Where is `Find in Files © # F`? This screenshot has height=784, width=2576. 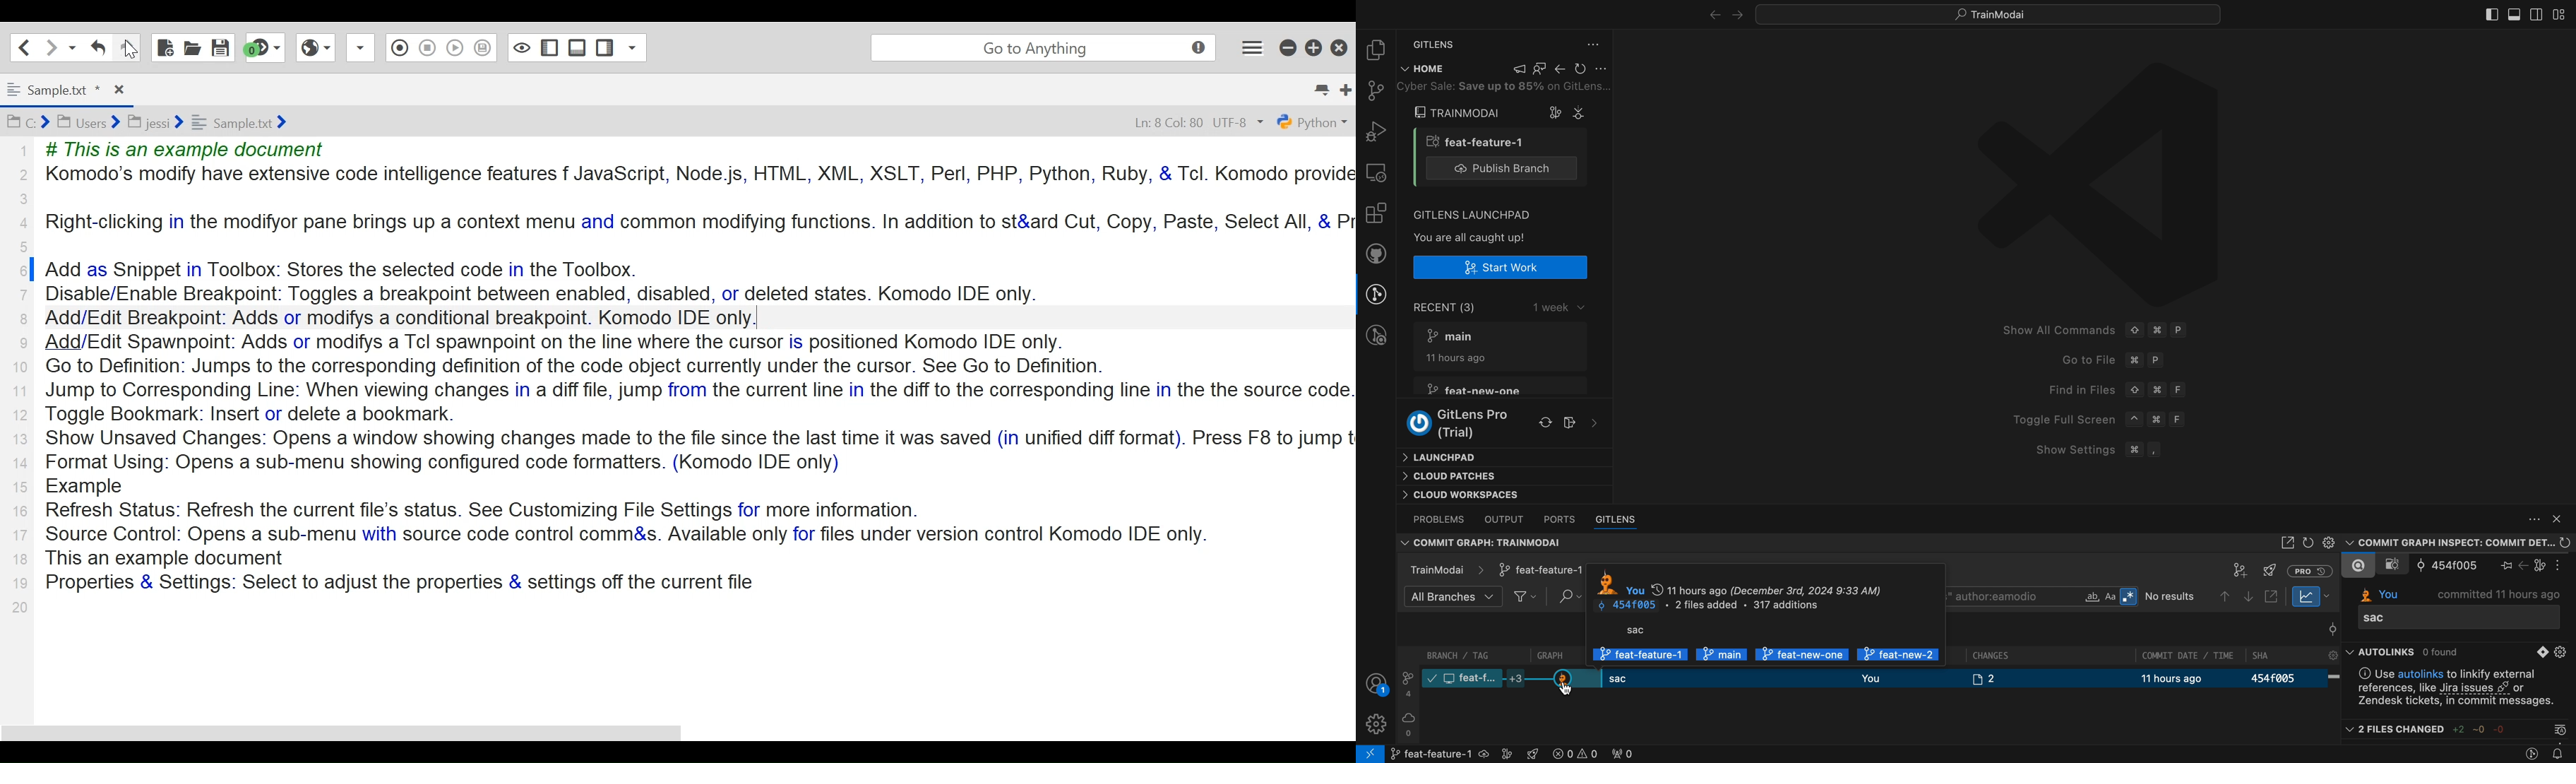
Find in Files © # F is located at coordinates (2115, 391).